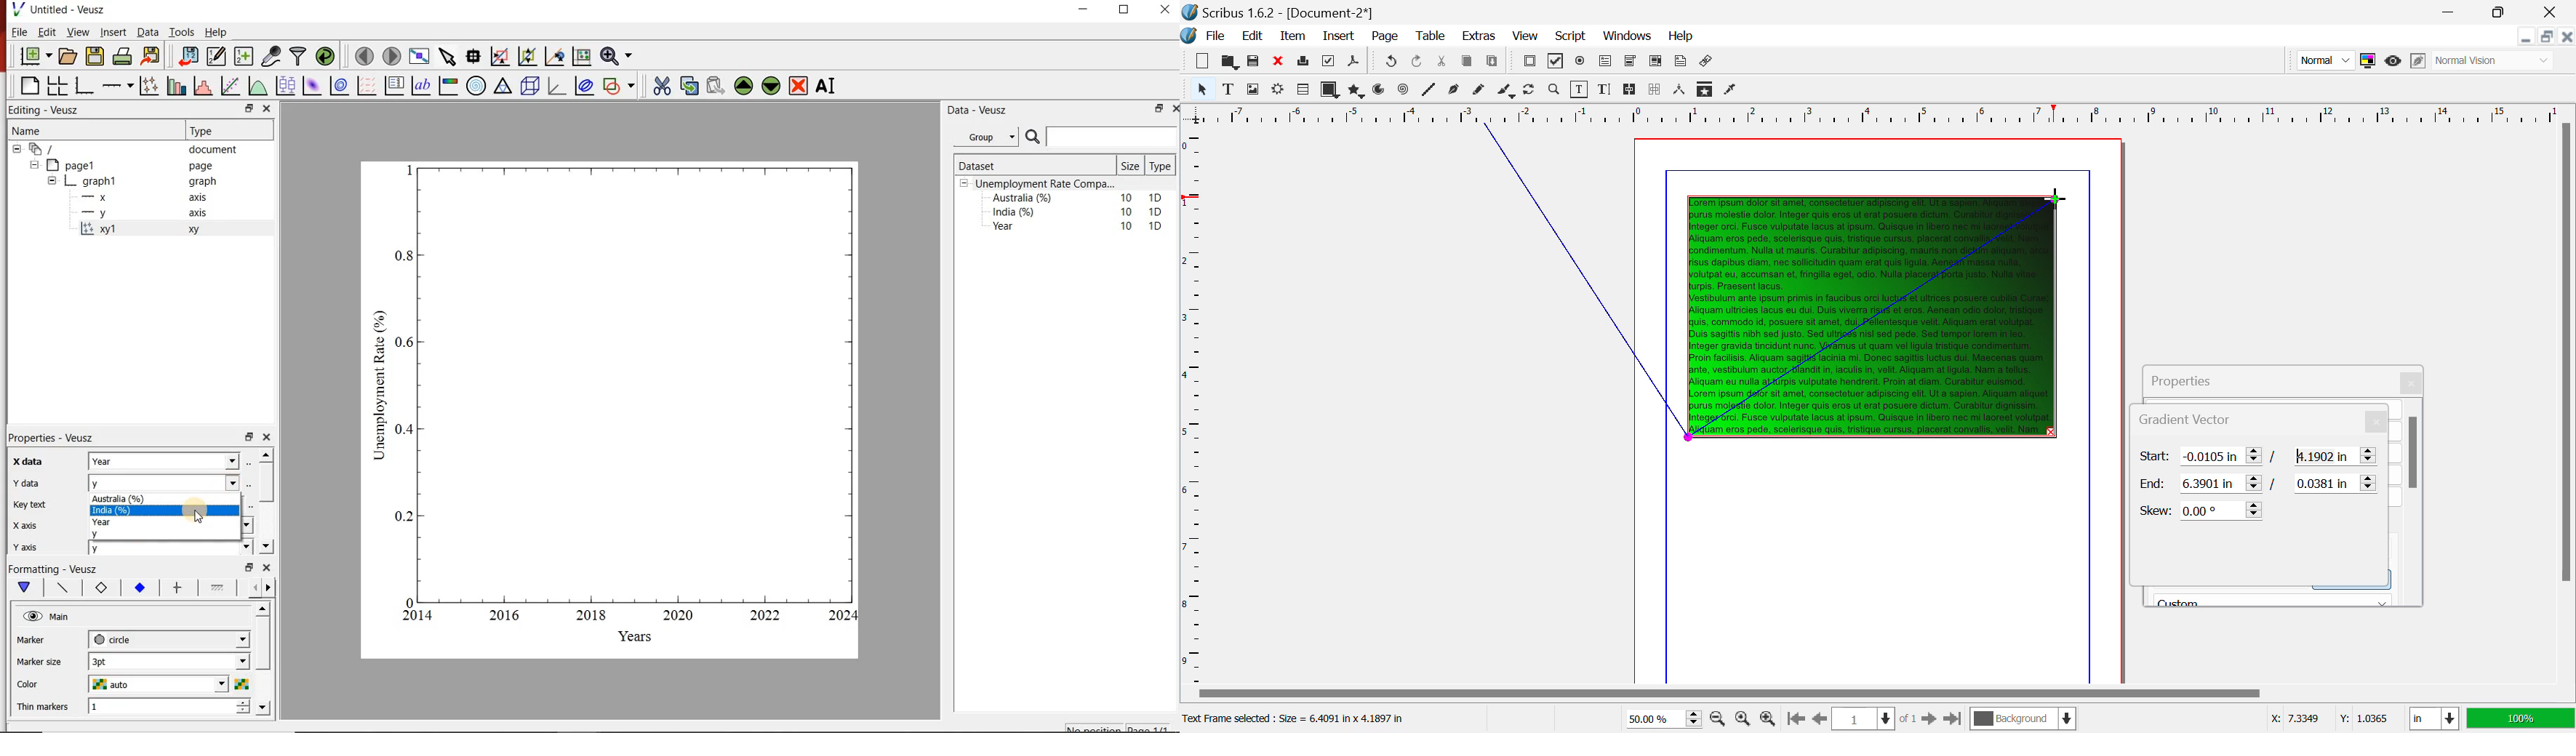 The height and width of the screenshot is (756, 2576). What do you see at coordinates (1389, 63) in the screenshot?
I see `Redo` at bounding box center [1389, 63].